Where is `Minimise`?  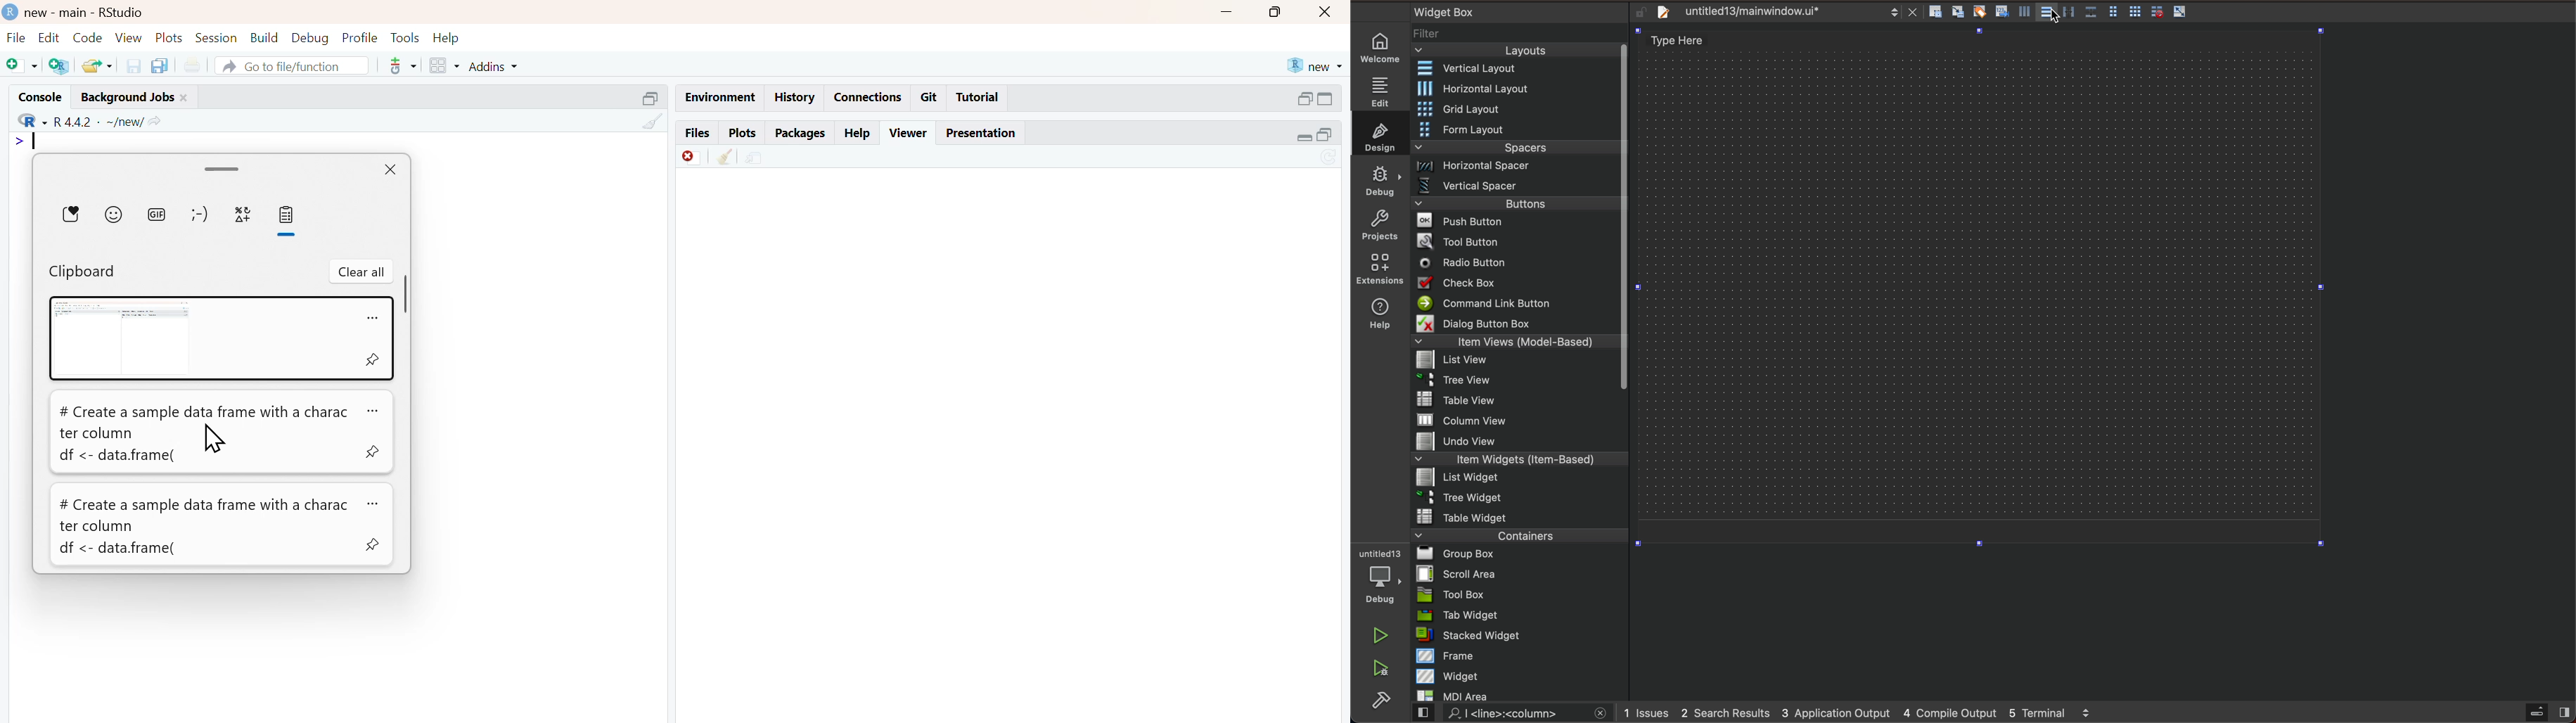
Minimise is located at coordinates (1226, 11).